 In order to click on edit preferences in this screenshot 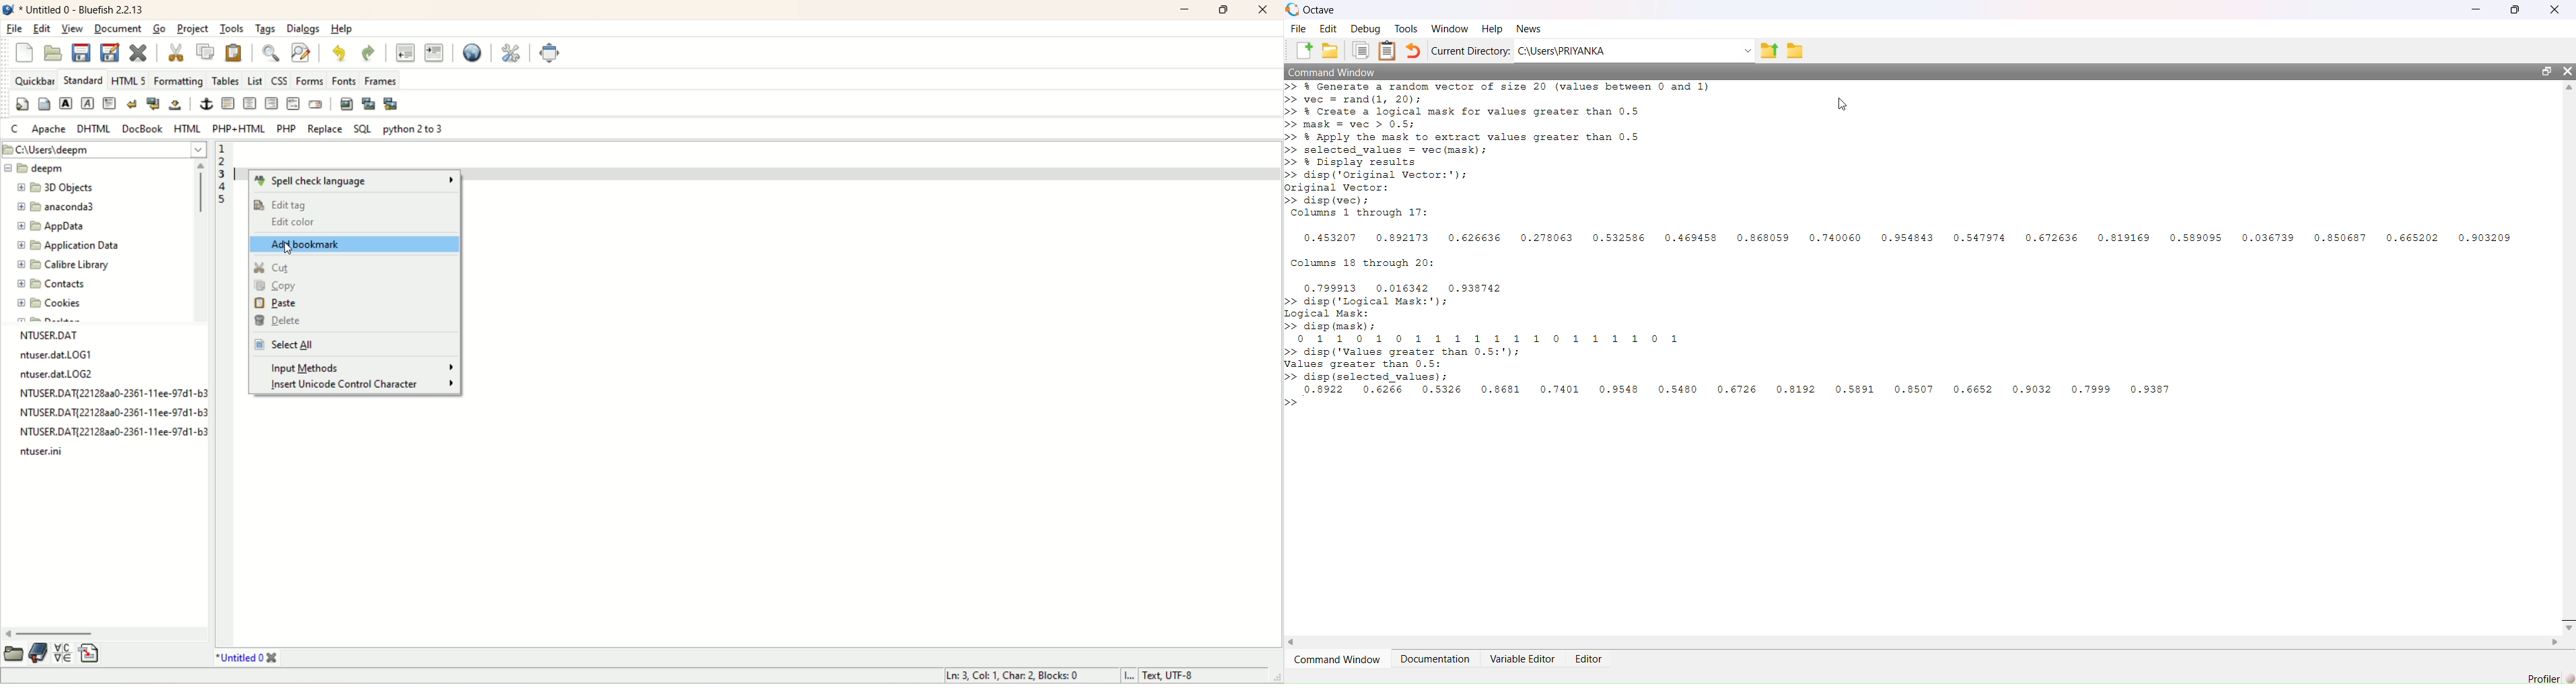, I will do `click(510, 53)`.